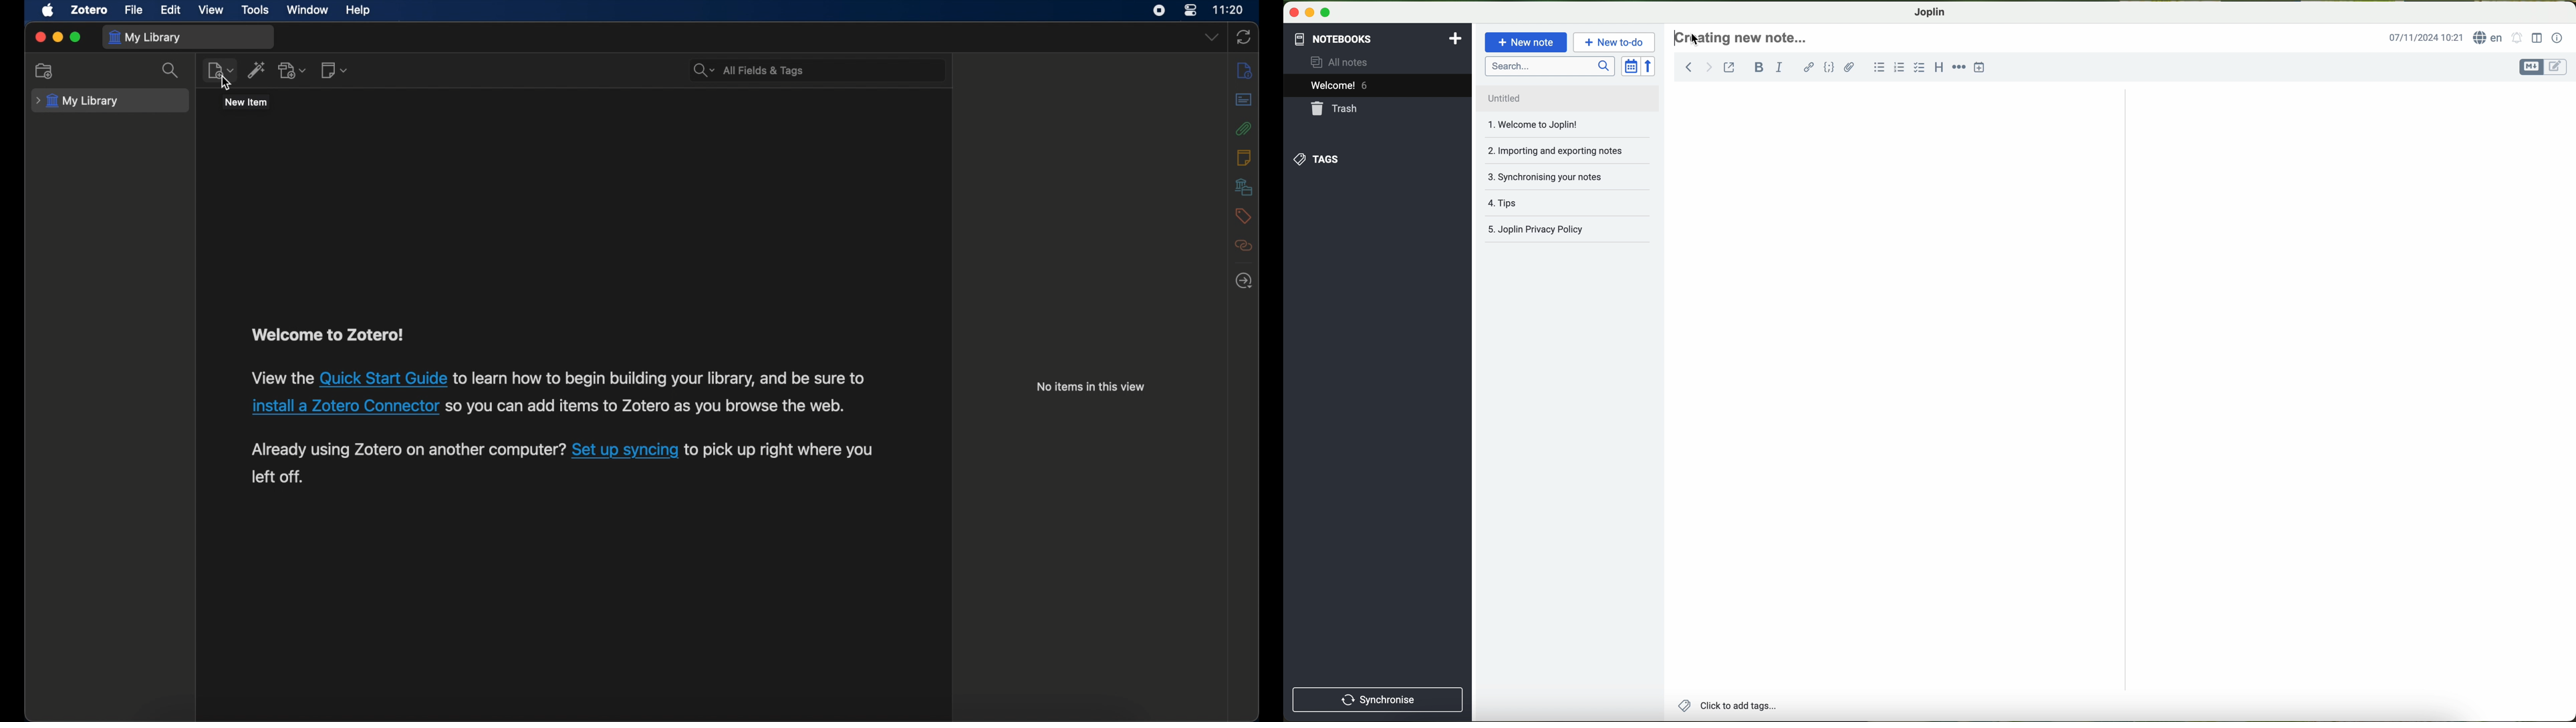  I want to click on add tags, so click(1724, 707).